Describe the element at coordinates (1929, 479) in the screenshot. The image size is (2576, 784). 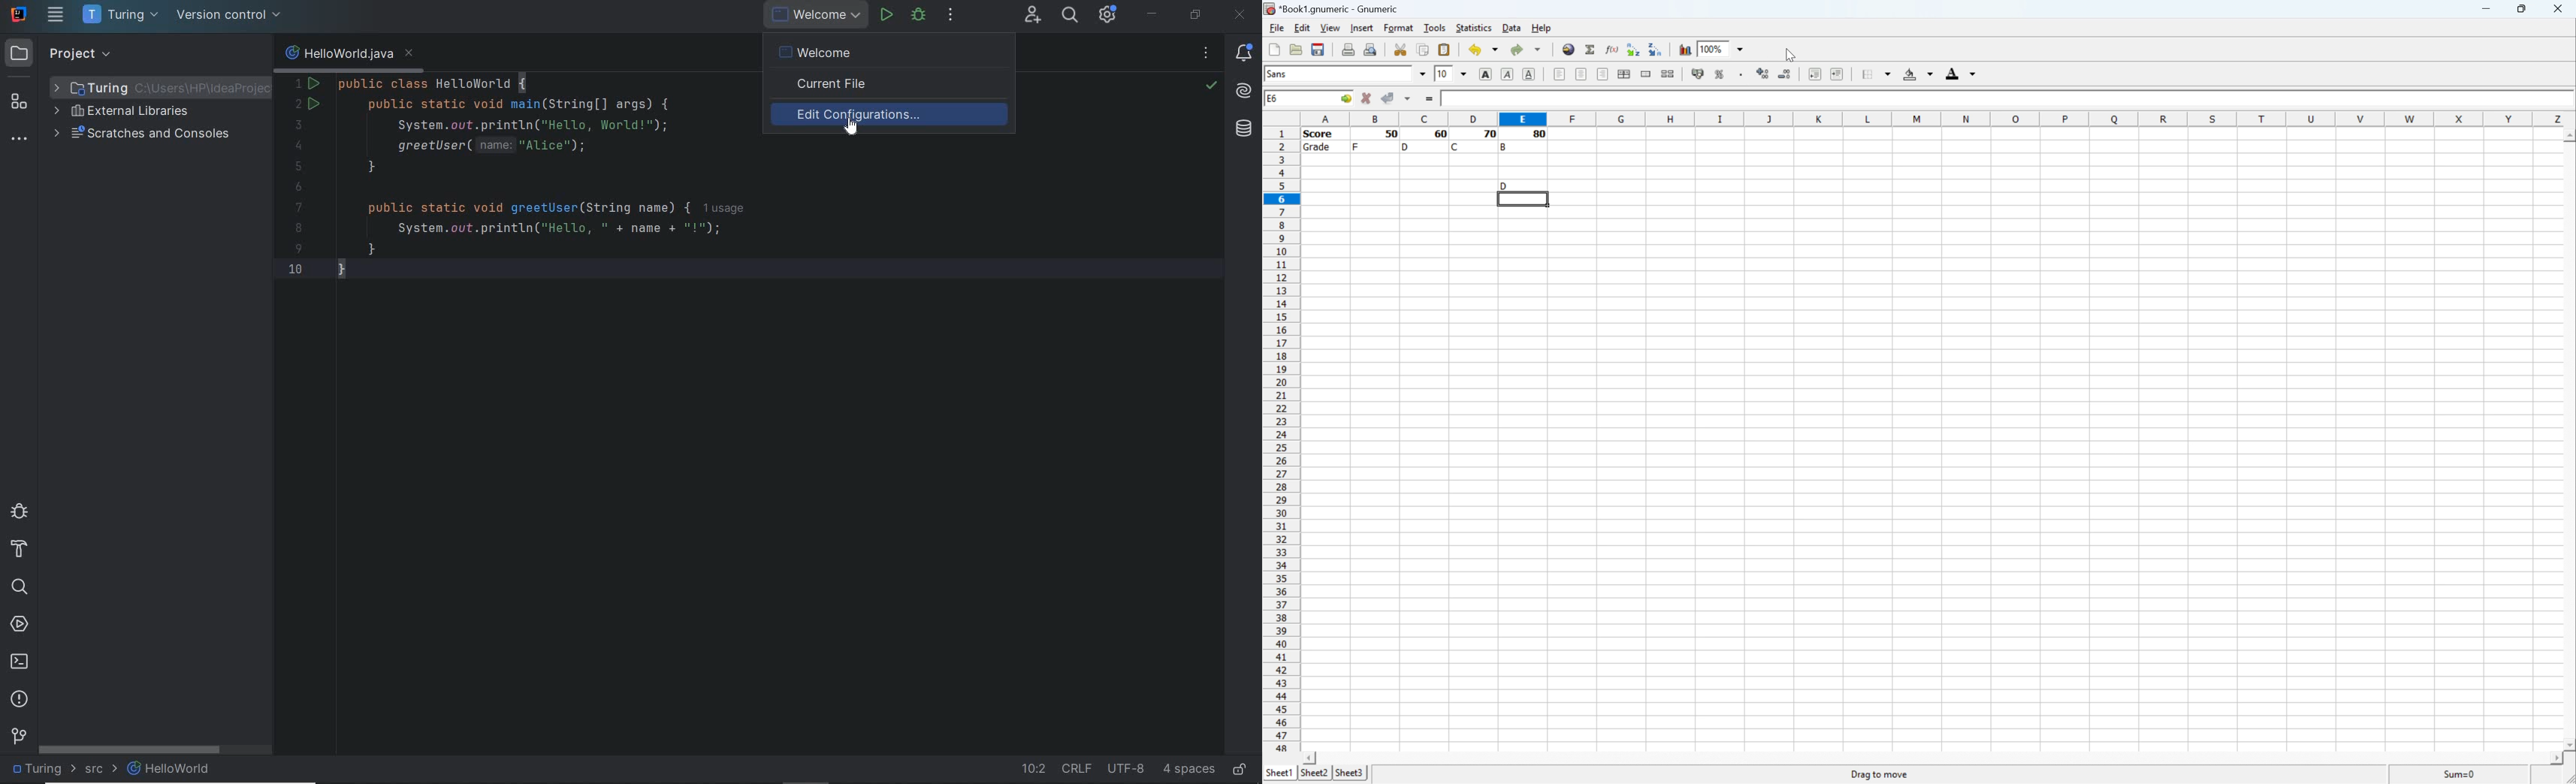
I see `cells` at that location.